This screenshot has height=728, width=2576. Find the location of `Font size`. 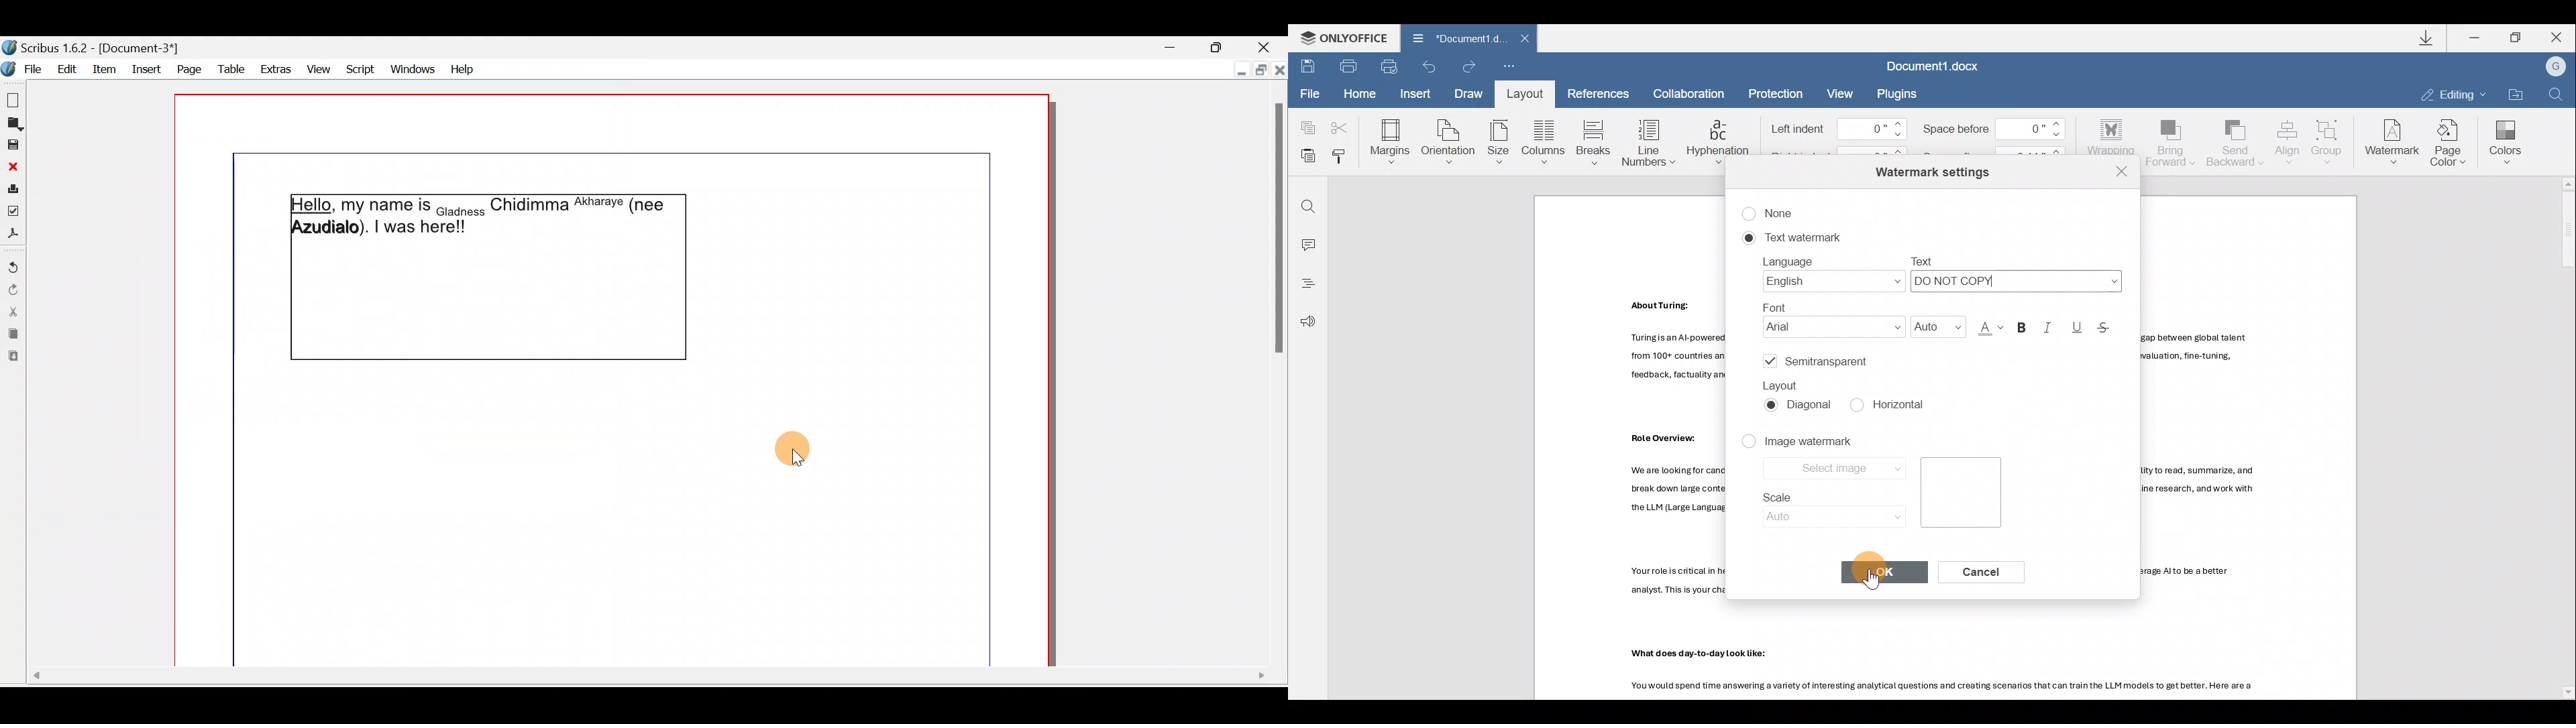

Font size is located at coordinates (1935, 324).